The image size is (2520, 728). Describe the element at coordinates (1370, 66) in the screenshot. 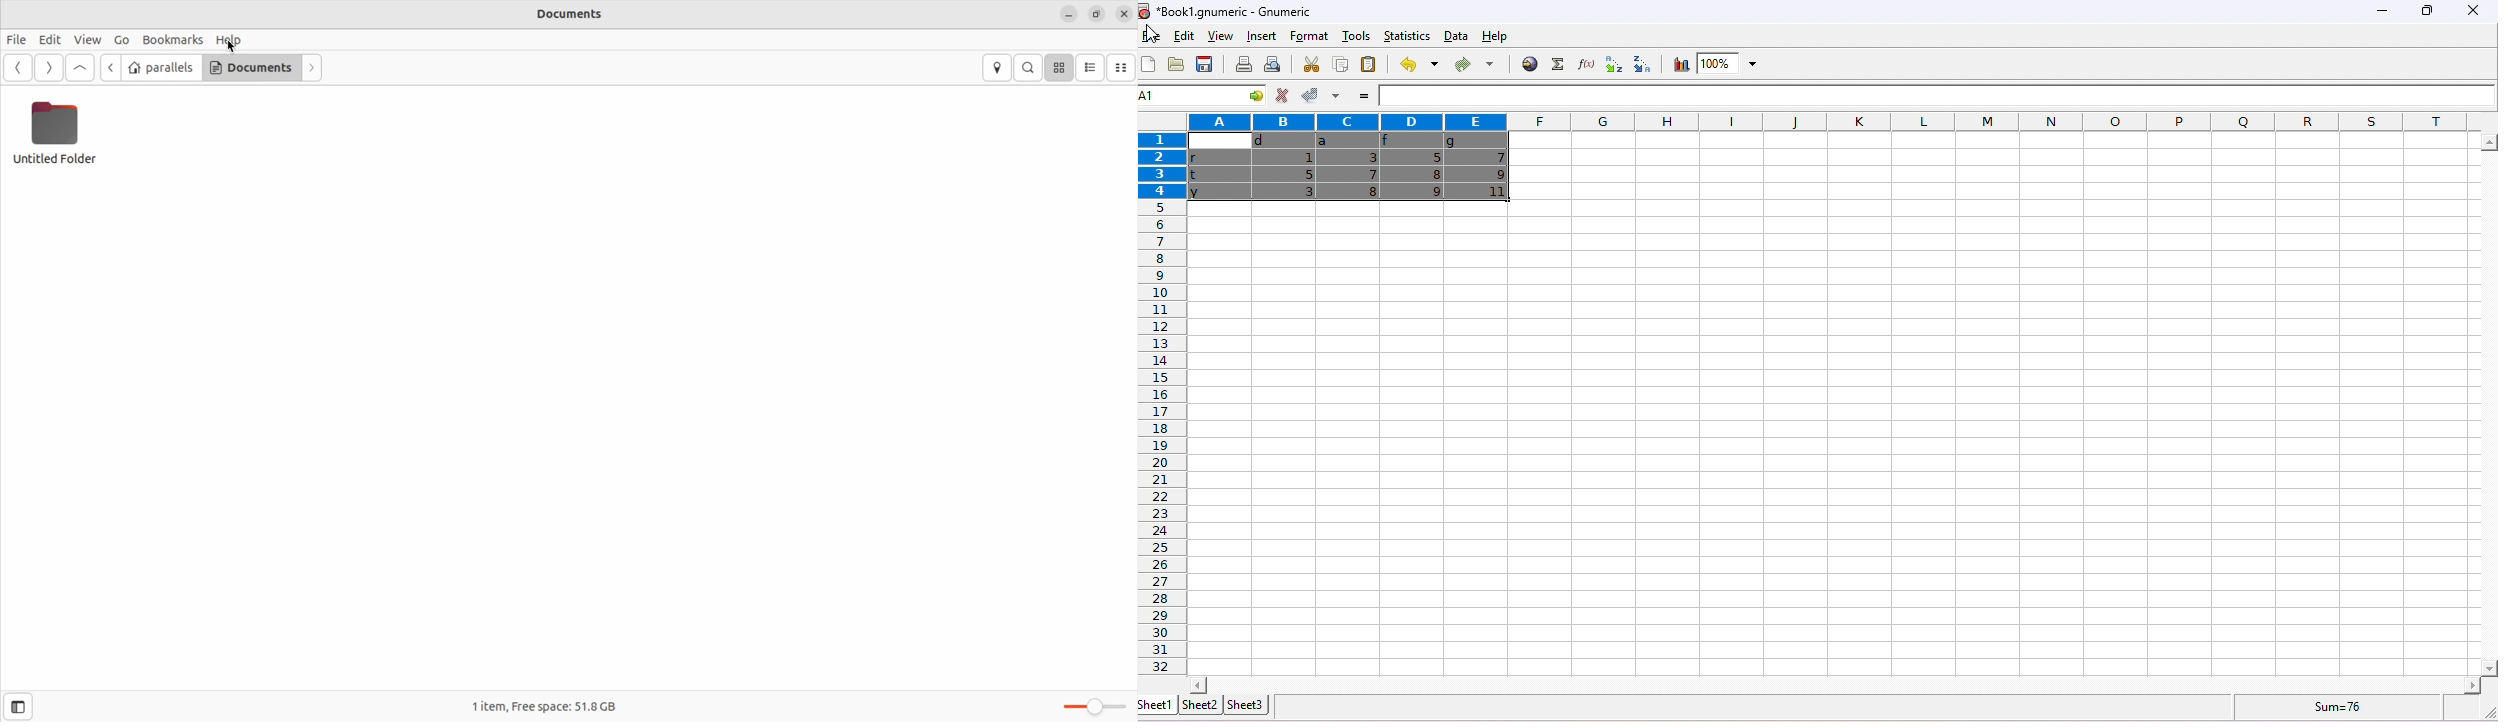

I see `paste` at that location.